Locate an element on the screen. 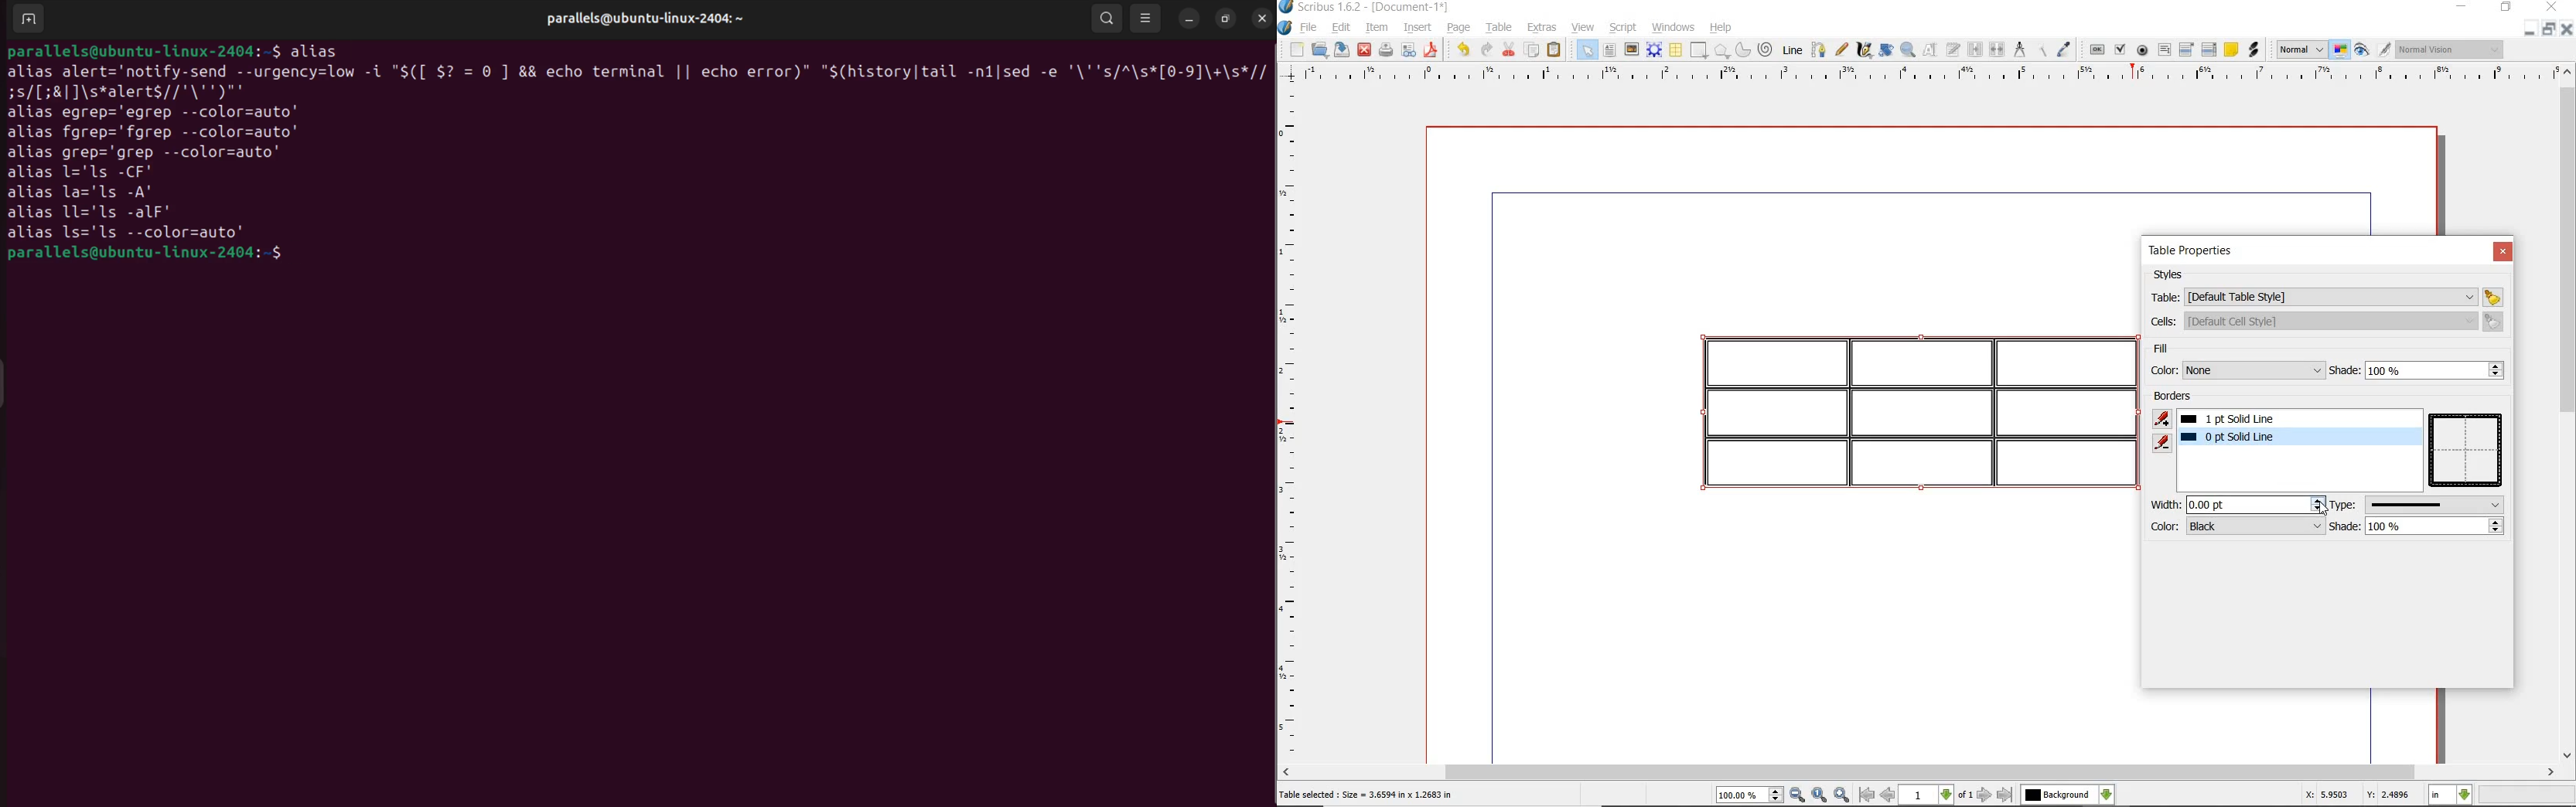 Image resolution: width=2576 pixels, height=812 pixels. pdf combo box is located at coordinates (2186, 50).